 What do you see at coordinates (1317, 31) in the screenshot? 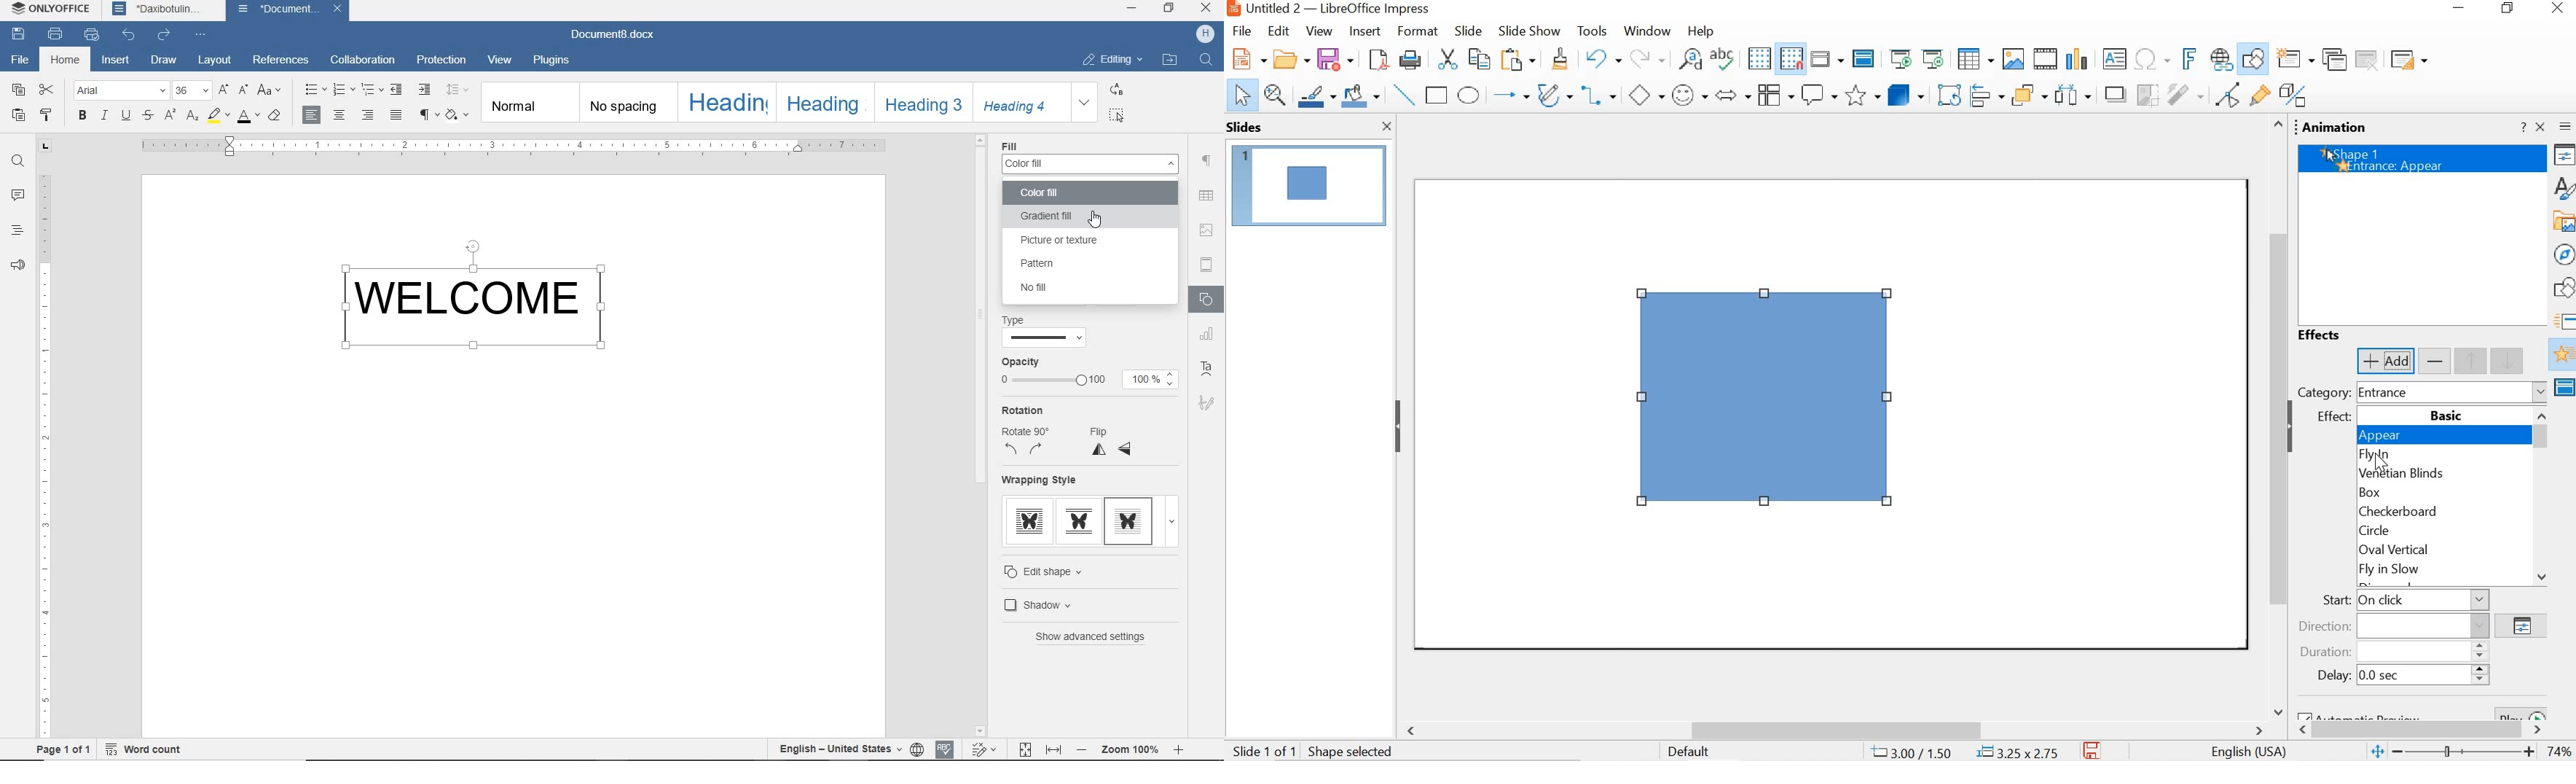
I see `view` at bounding box center [1317, 31].